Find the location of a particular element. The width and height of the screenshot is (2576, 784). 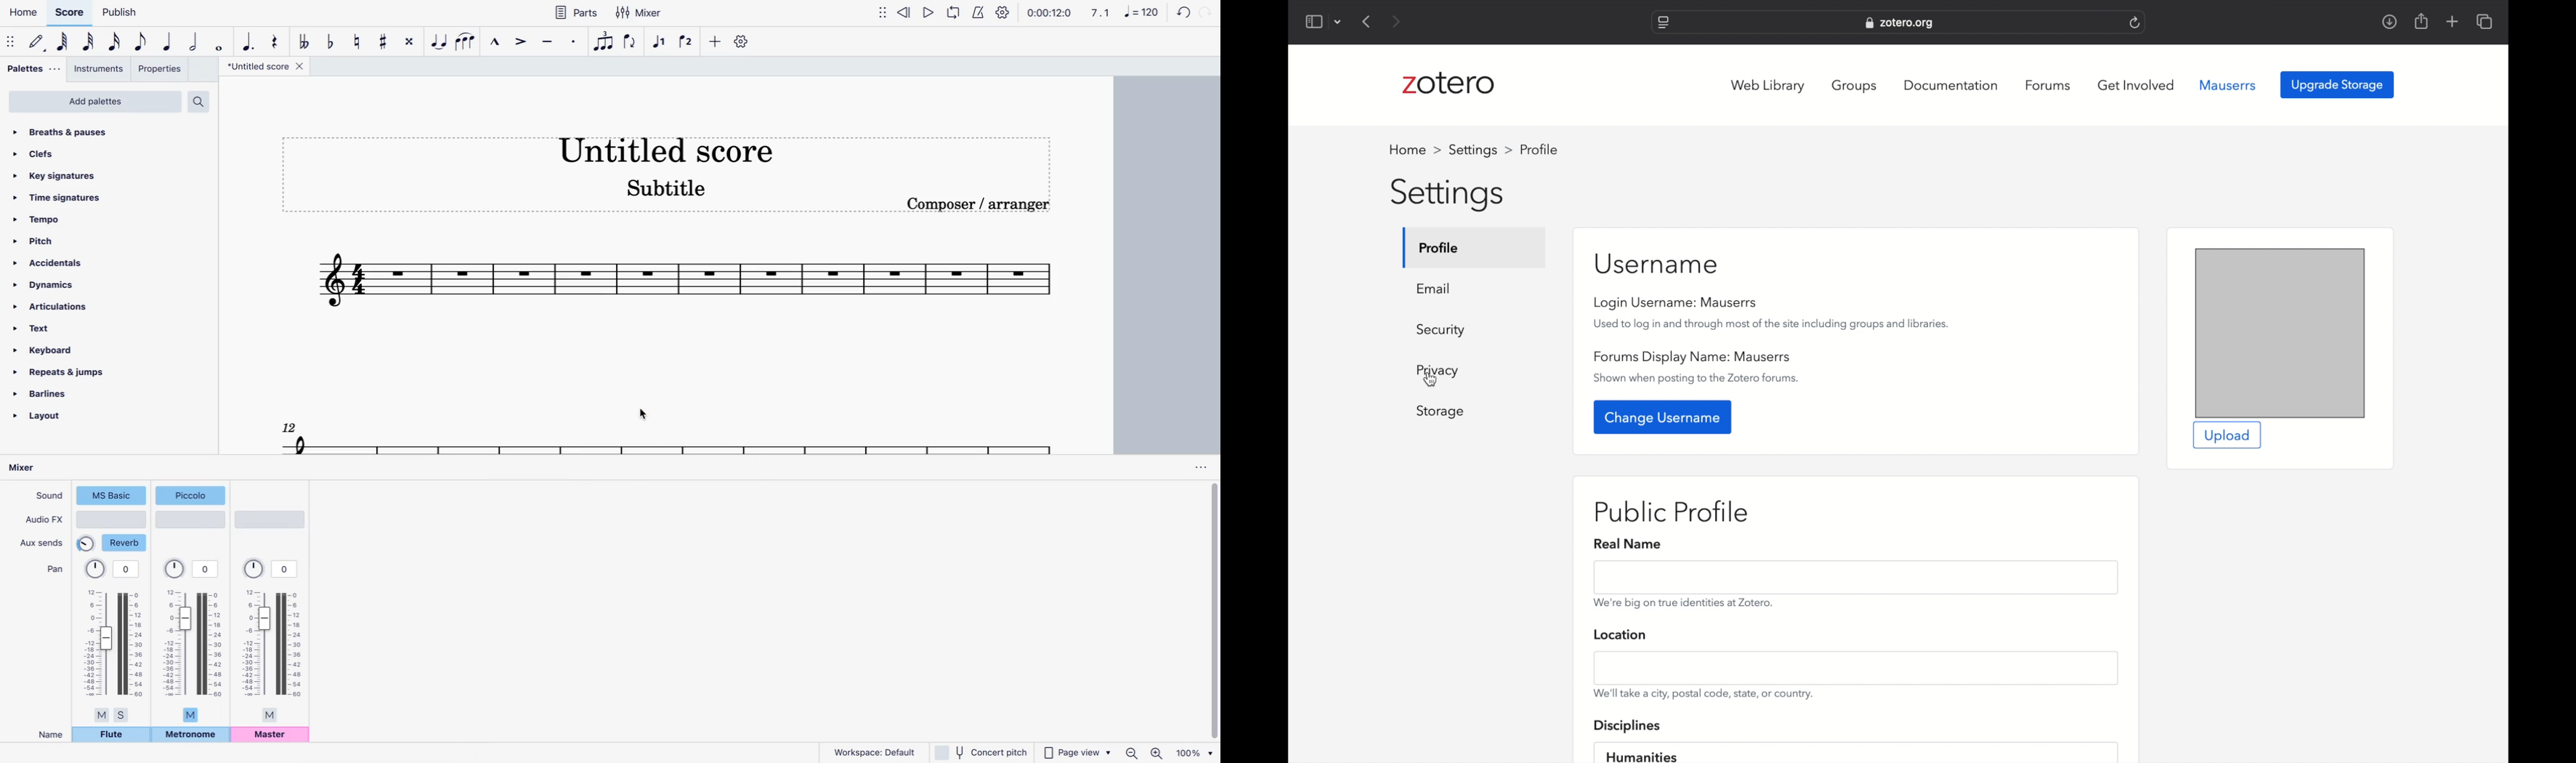

download is located at coordinates (2390, 22).